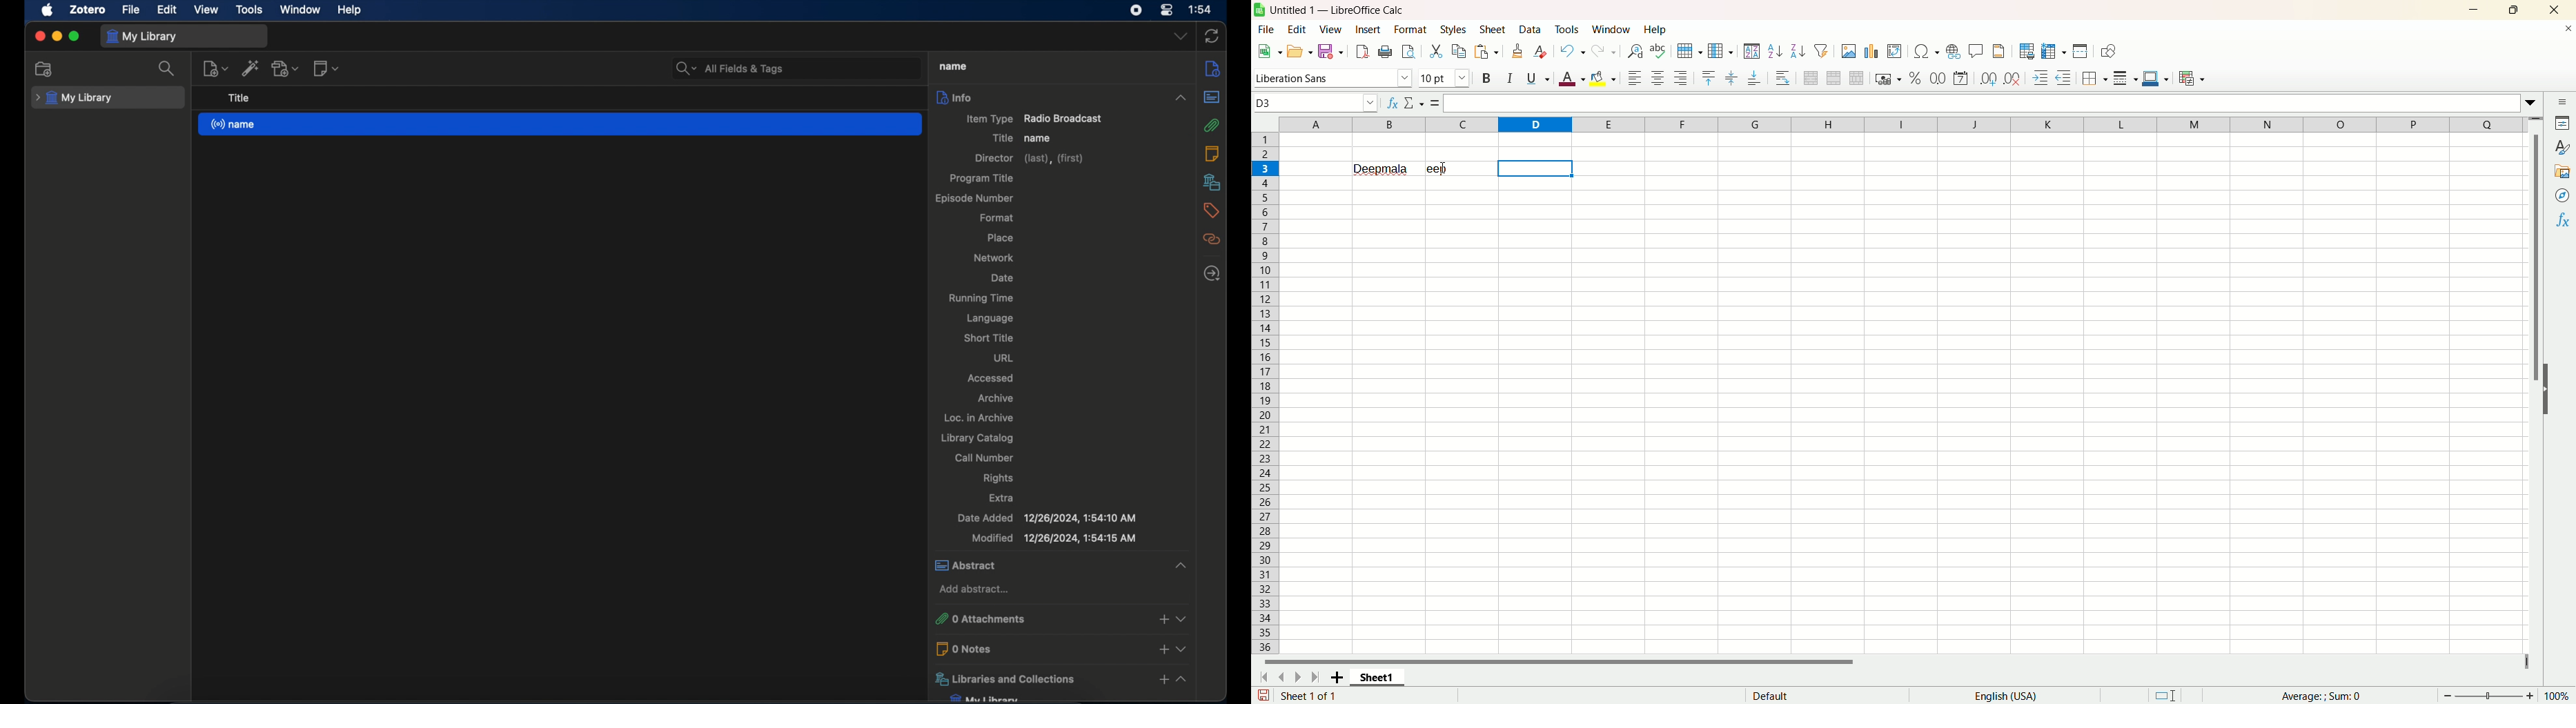 The image size is (2576, 728). I want to click on Navigator, so click(2560, 196).